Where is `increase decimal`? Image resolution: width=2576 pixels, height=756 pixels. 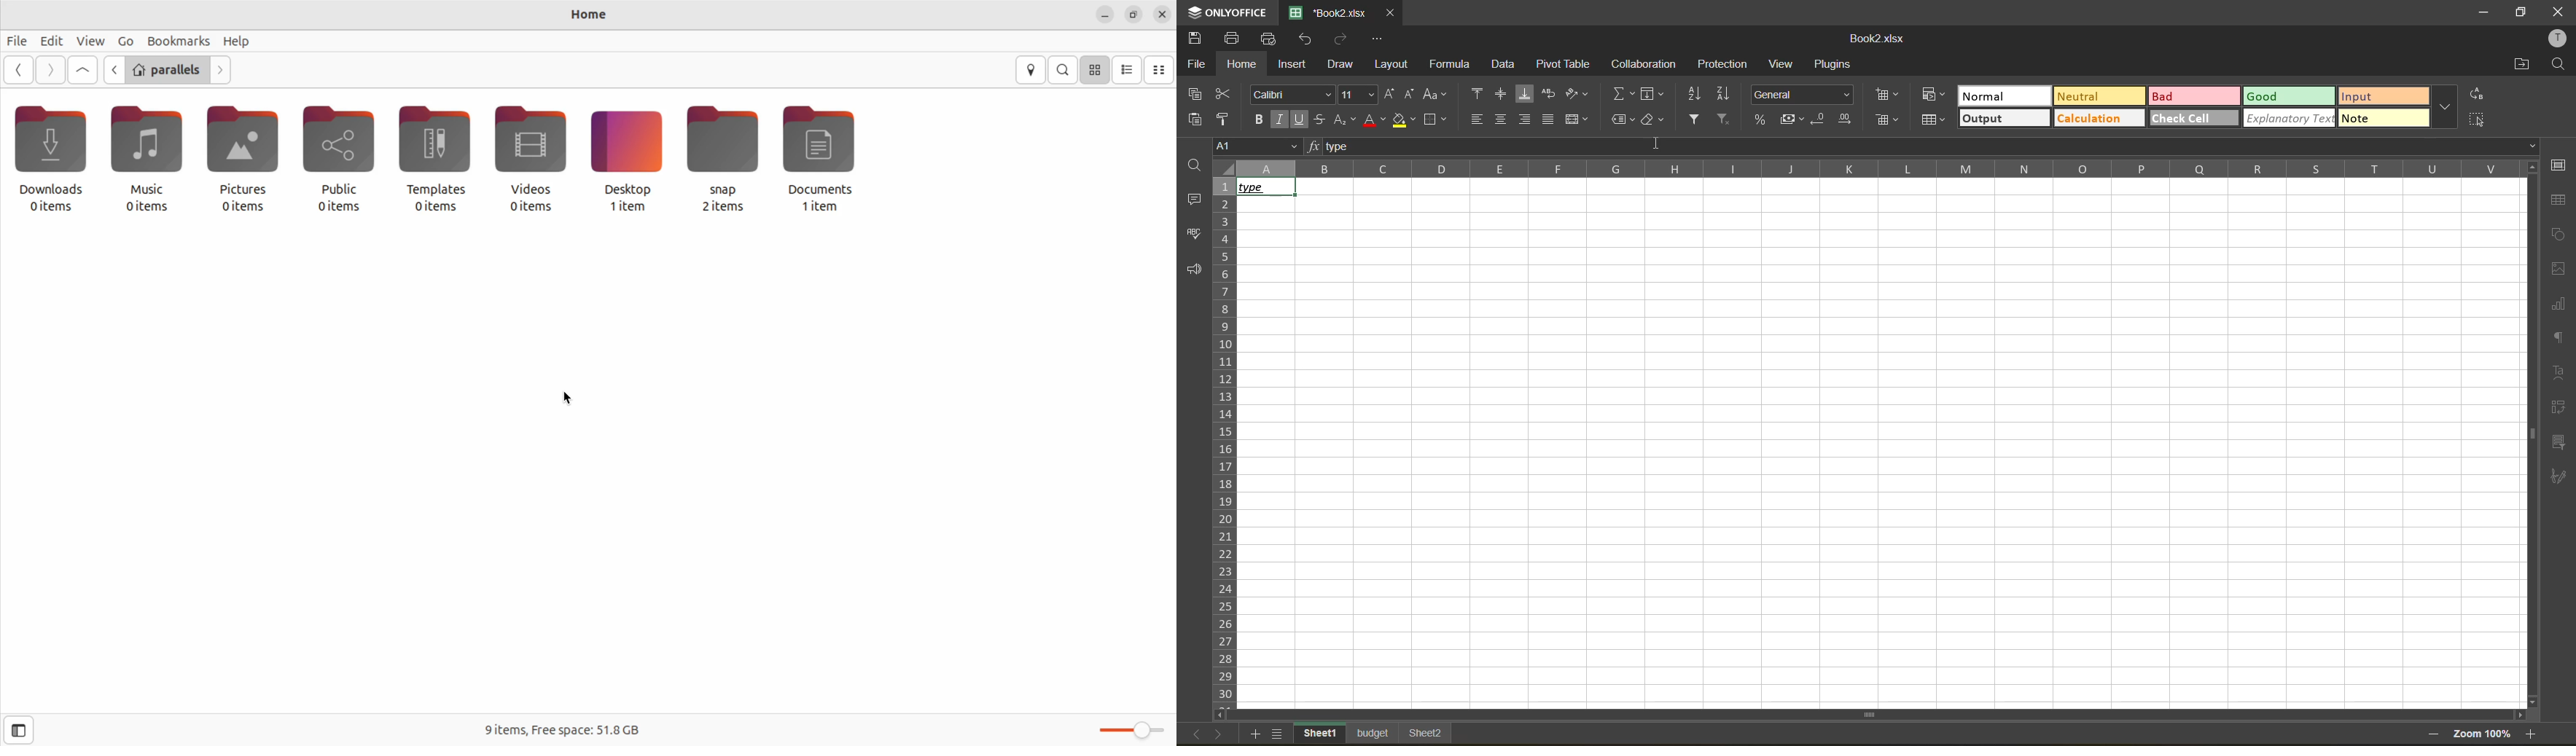
increase decimal is located at coordinates (1846, 119).